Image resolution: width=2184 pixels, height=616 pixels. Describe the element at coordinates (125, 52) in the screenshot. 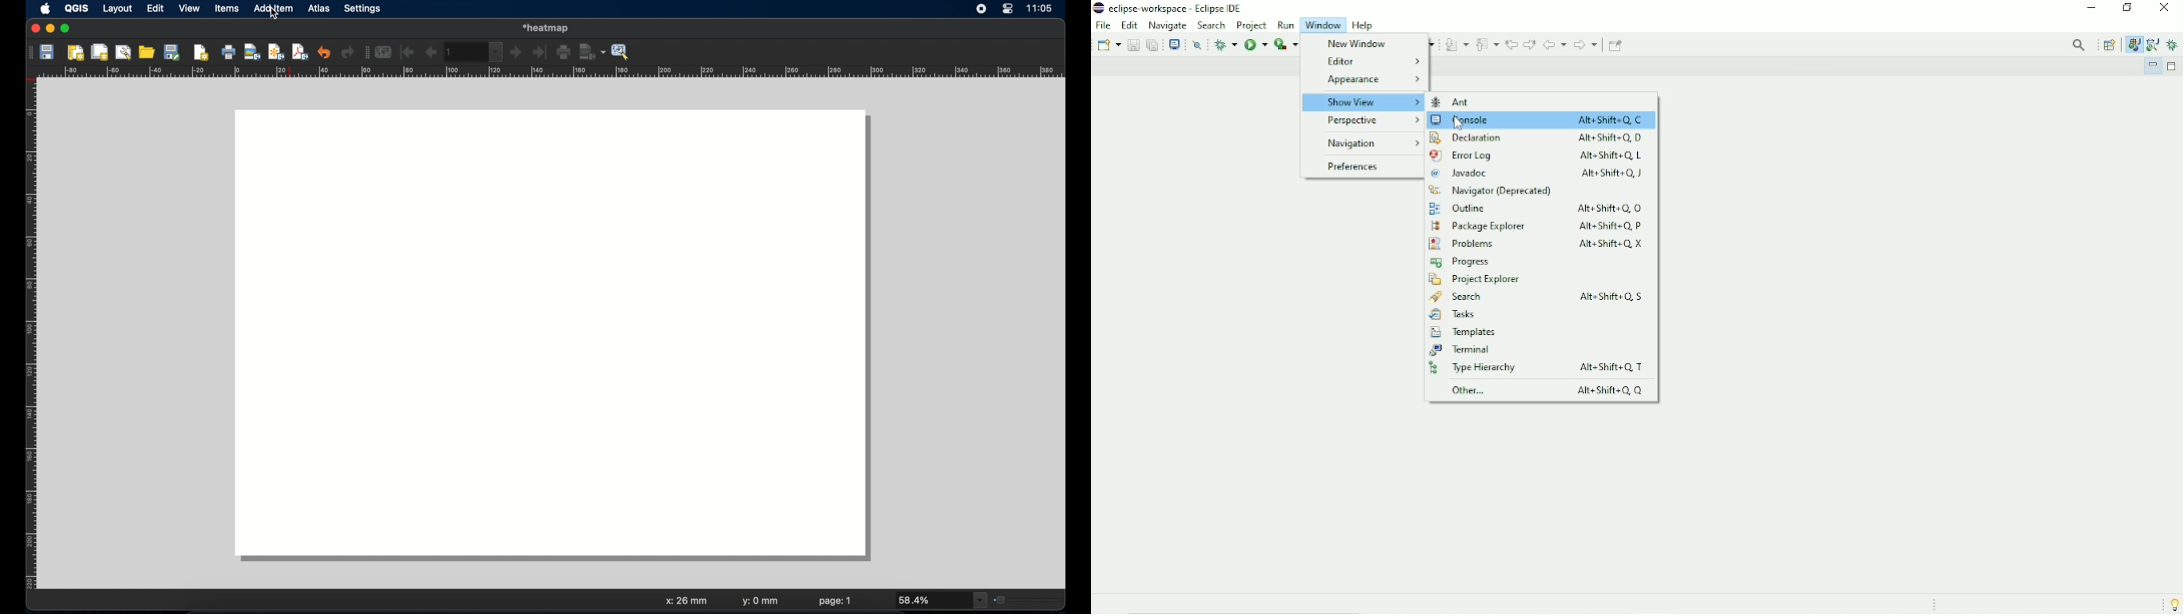

I see `layout manager` at that location.